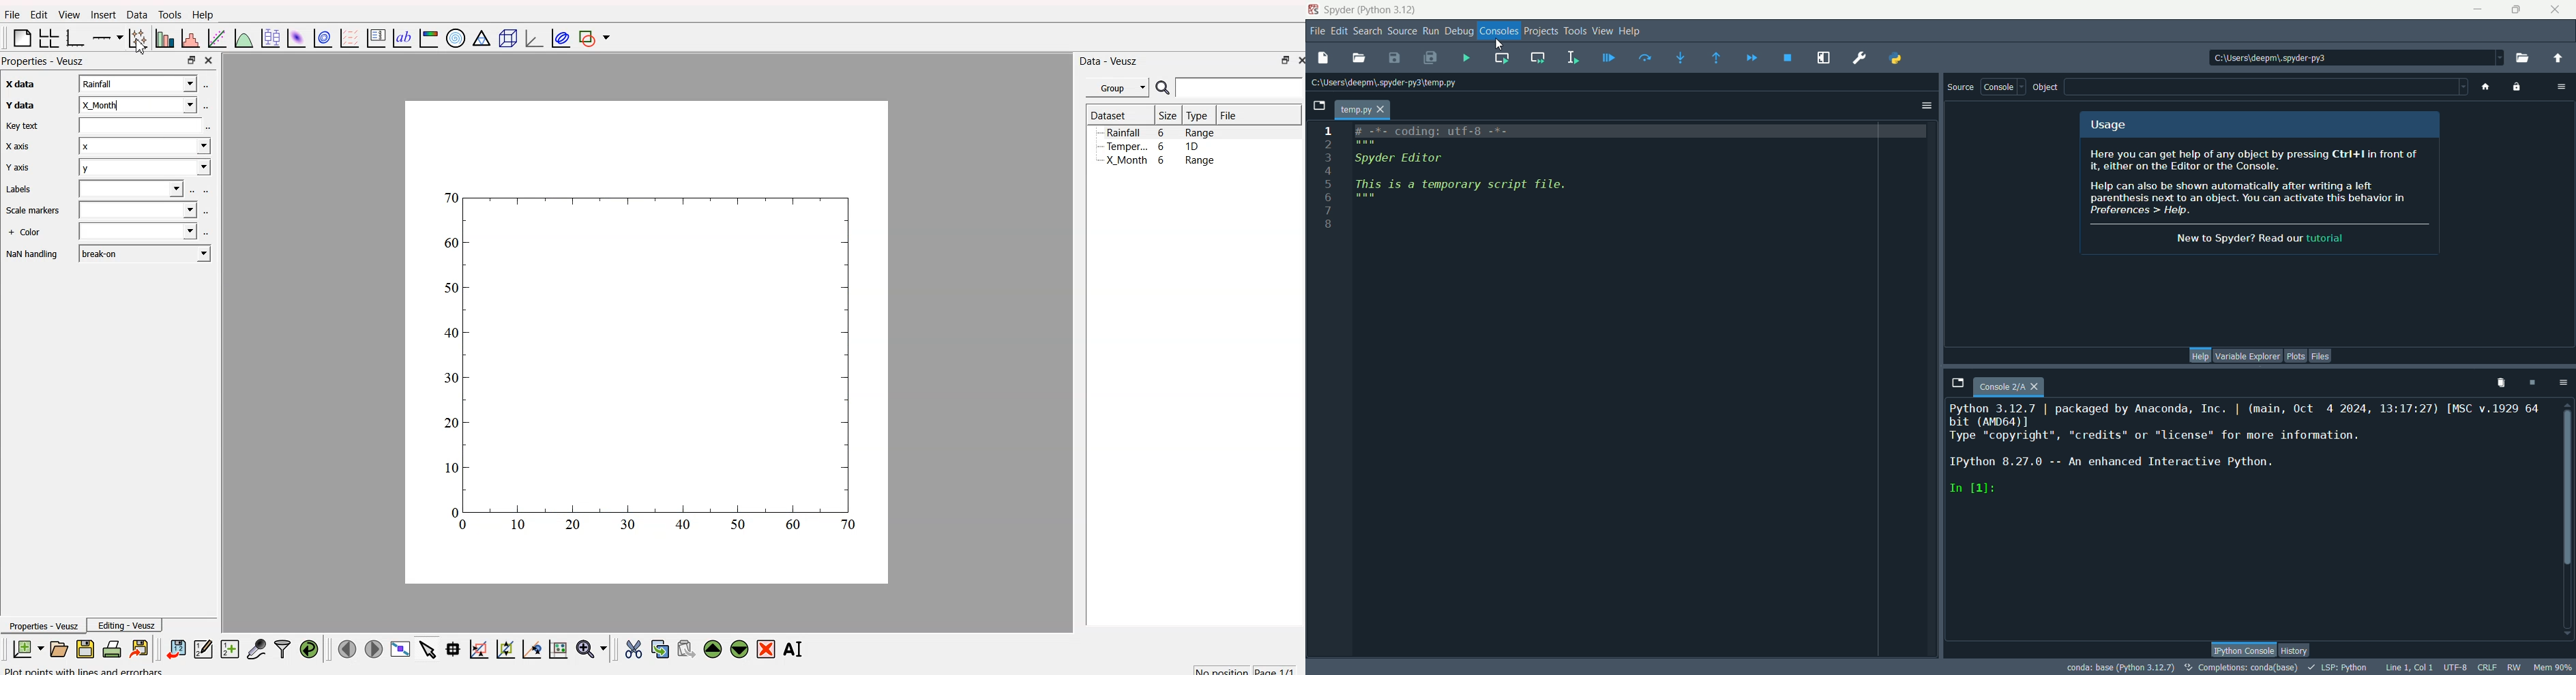  Describe the element at coordinates (1394, 58) in the screenshot. I see `save ` at that location.